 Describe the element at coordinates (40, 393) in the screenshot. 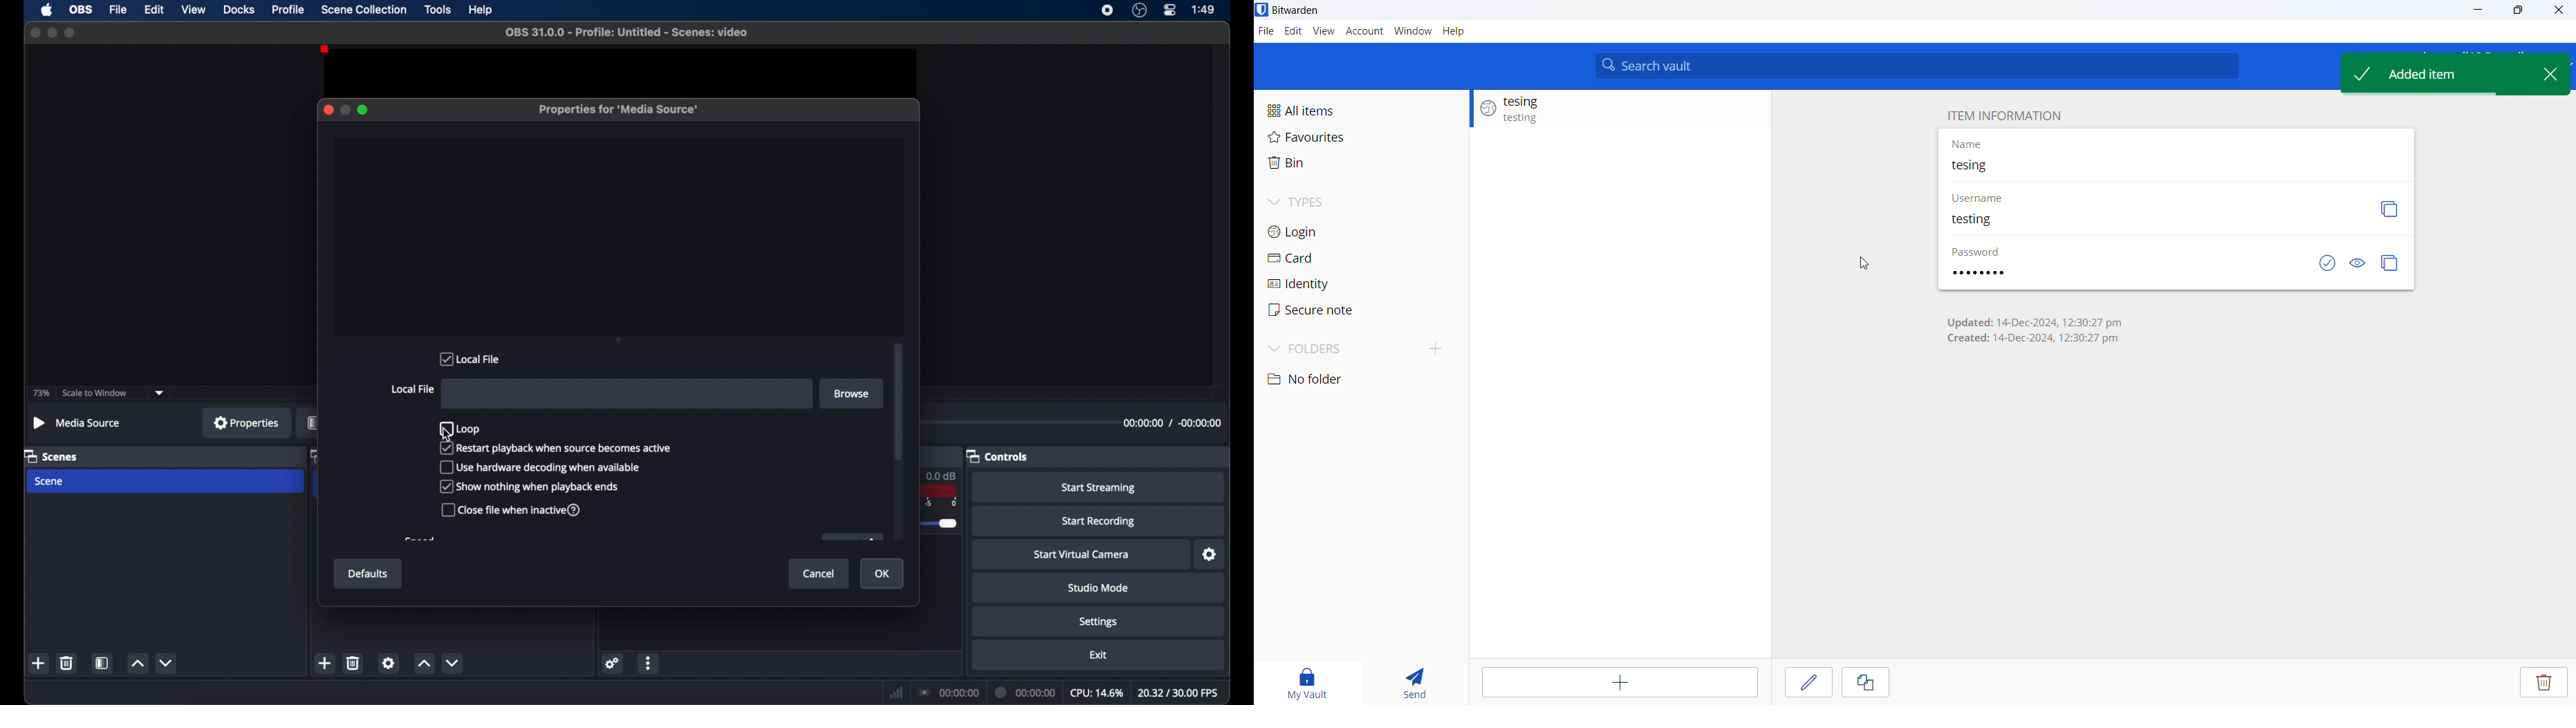

I see `73%` at that location.